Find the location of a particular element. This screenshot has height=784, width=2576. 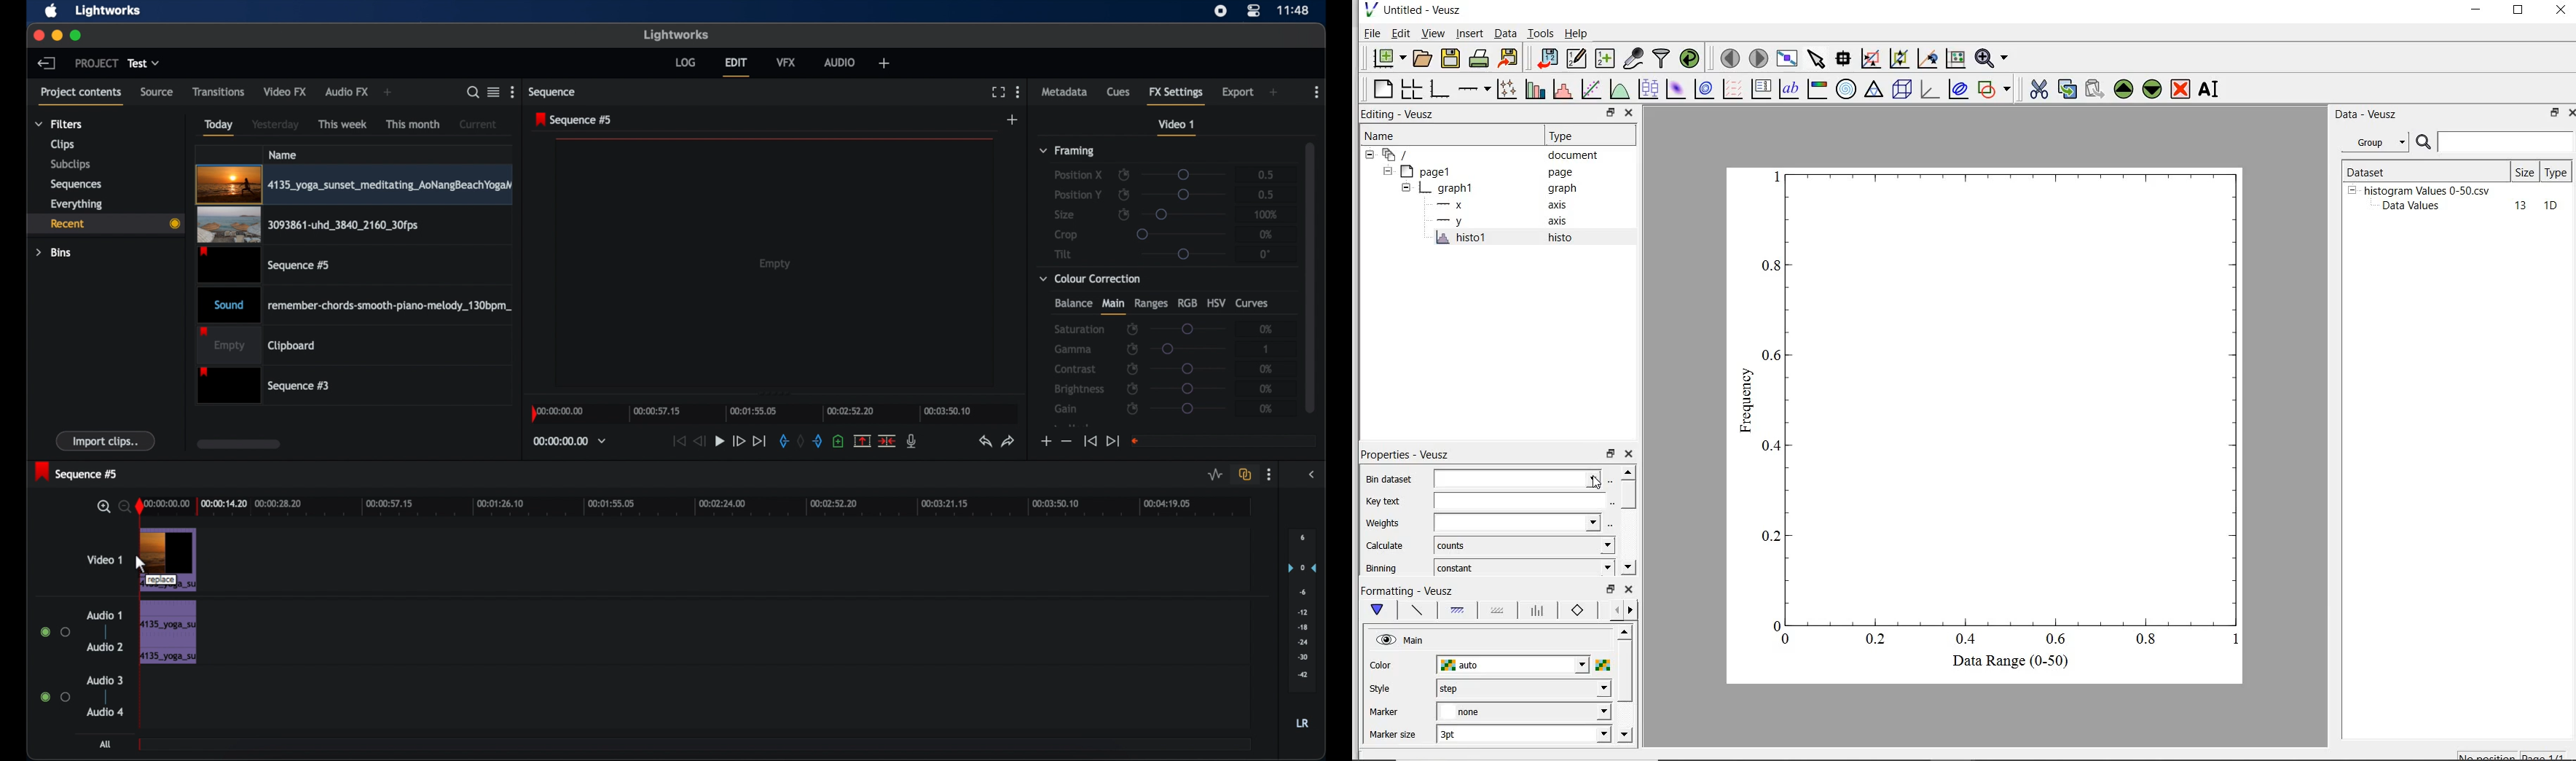

slider is located at coordinates (1183, 254).